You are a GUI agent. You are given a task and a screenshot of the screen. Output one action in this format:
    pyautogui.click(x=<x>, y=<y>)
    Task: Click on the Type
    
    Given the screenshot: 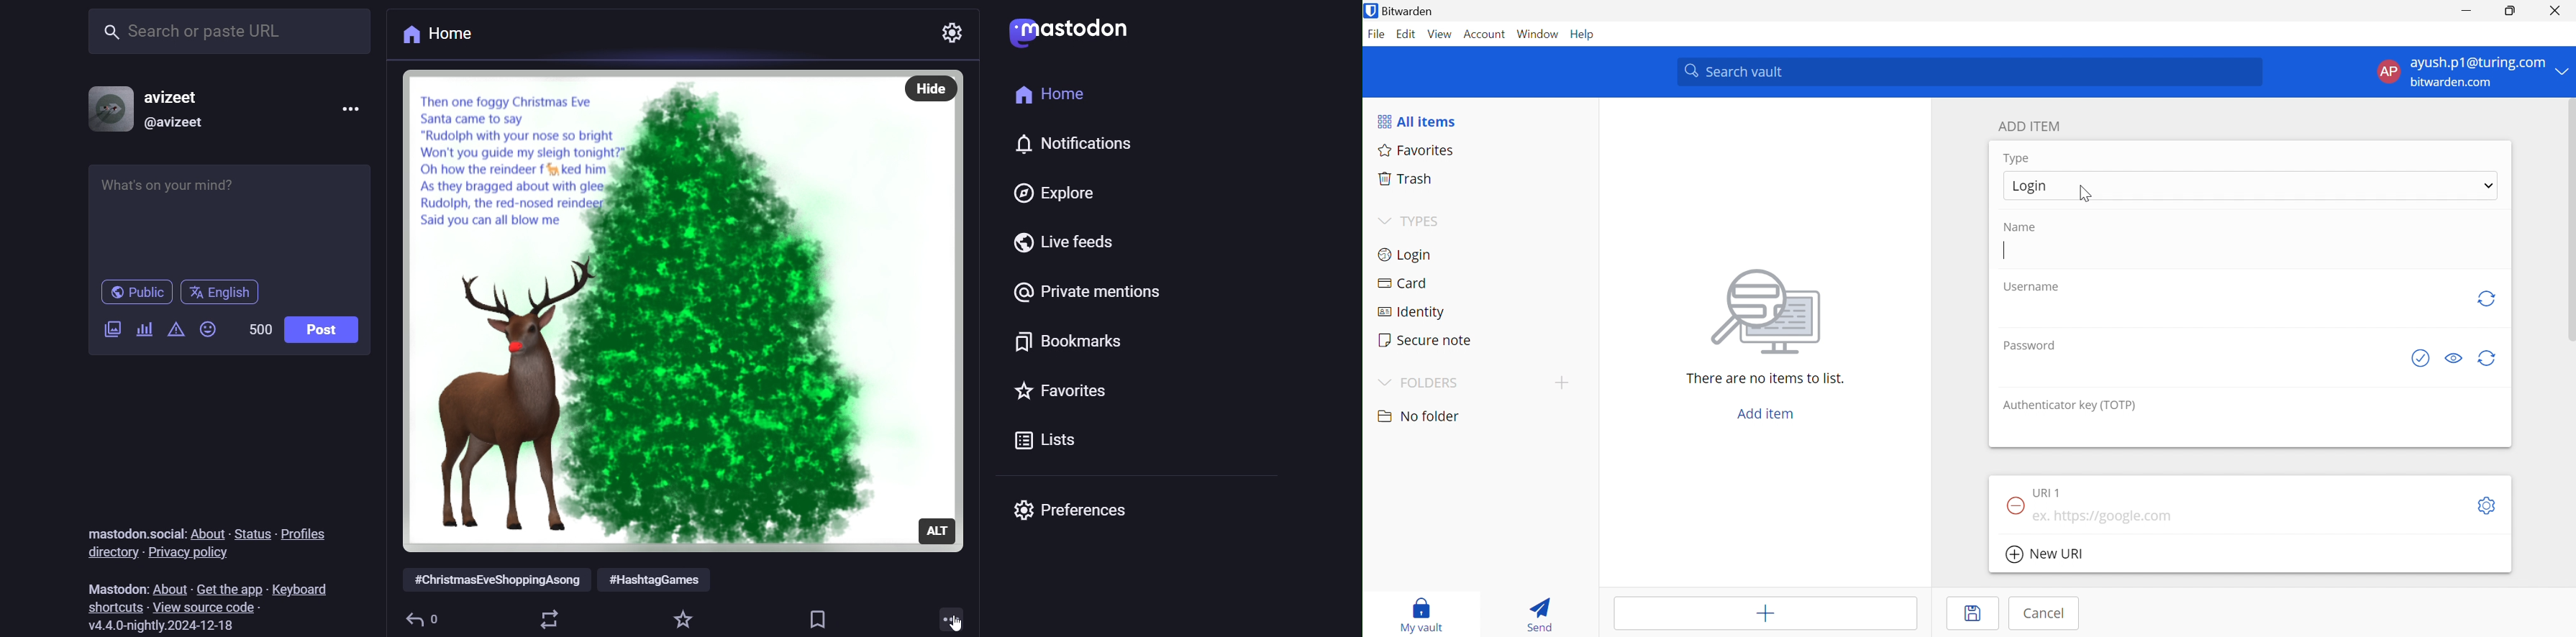 What is the action you would take?
    pyautogui.click(x=2018, y=158)
    